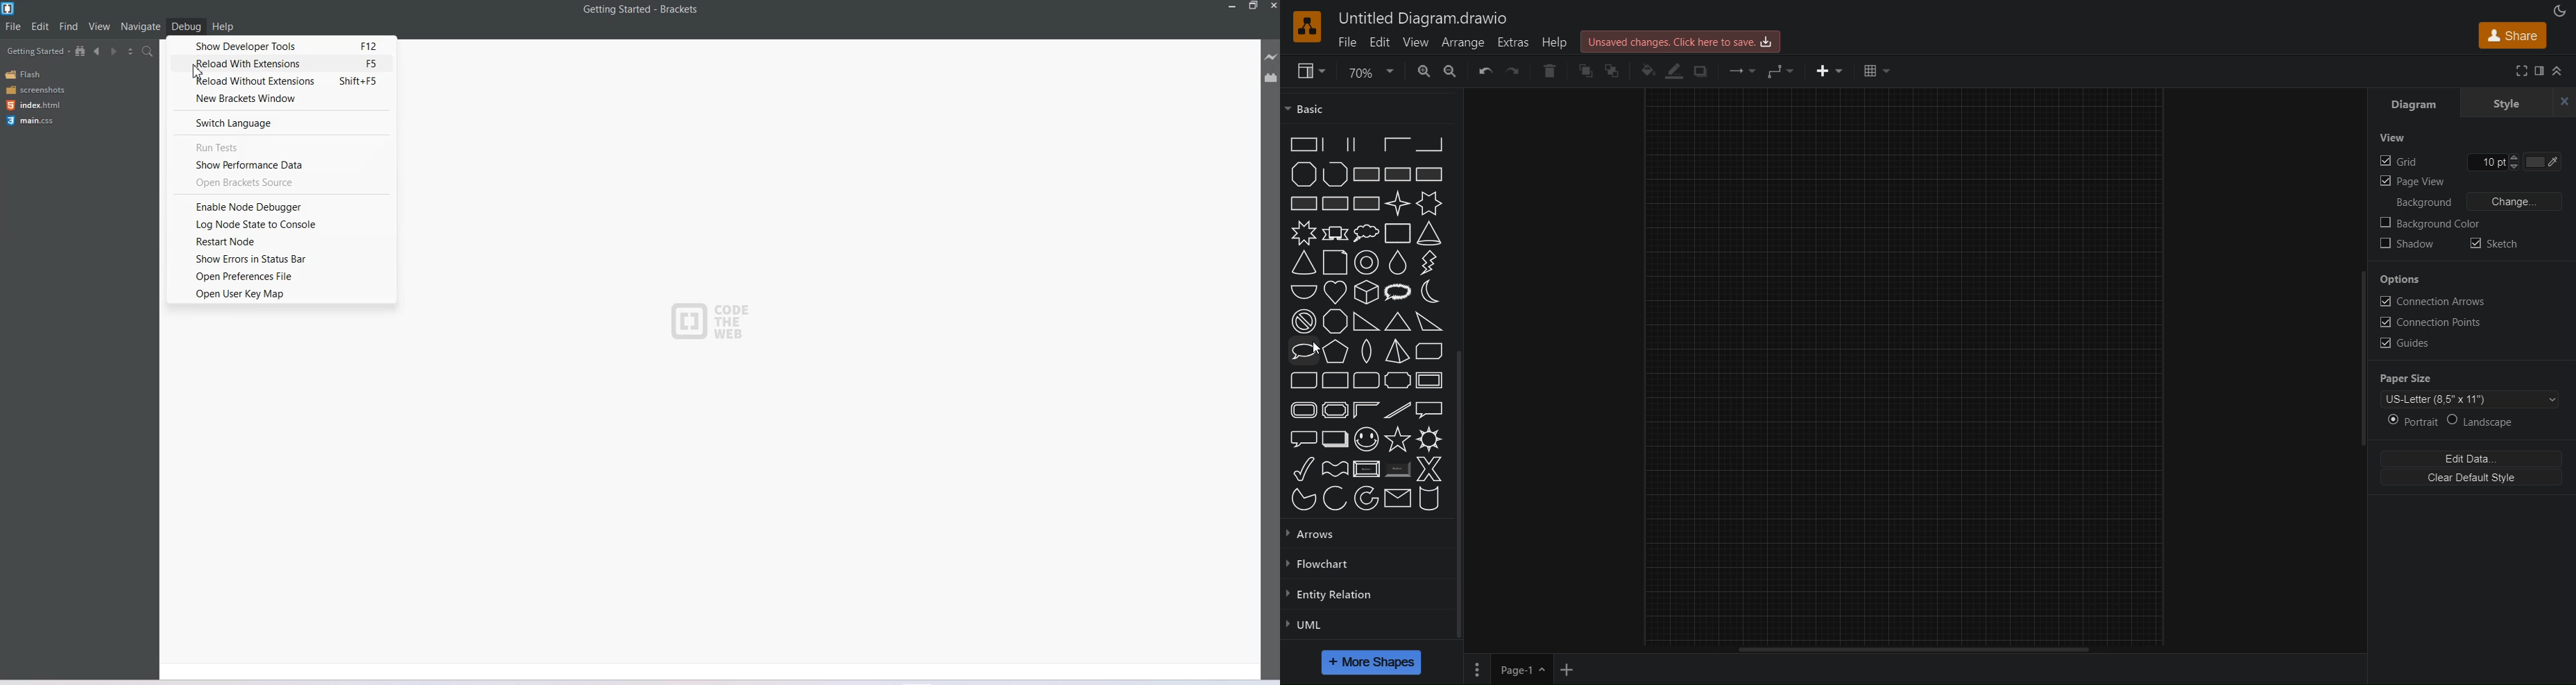  I want to click on Scrollbar, so click(1458, 451).